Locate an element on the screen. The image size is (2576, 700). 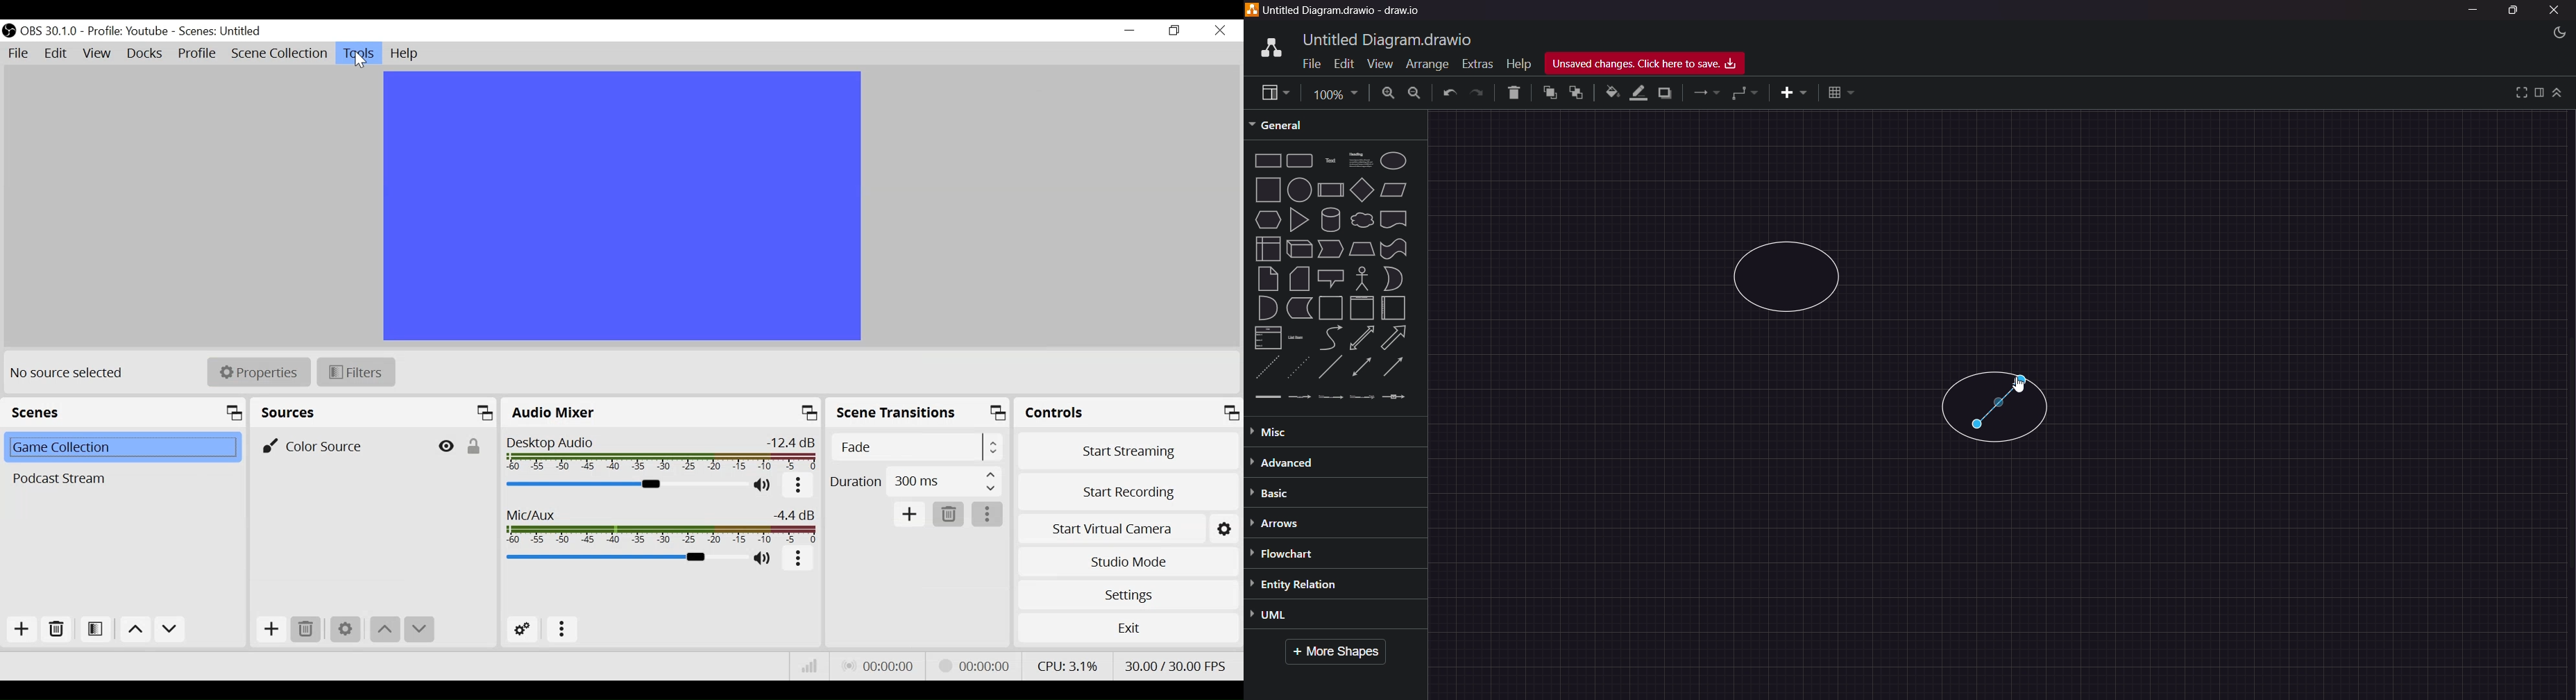
Profile is located at coordinates (198, 53).